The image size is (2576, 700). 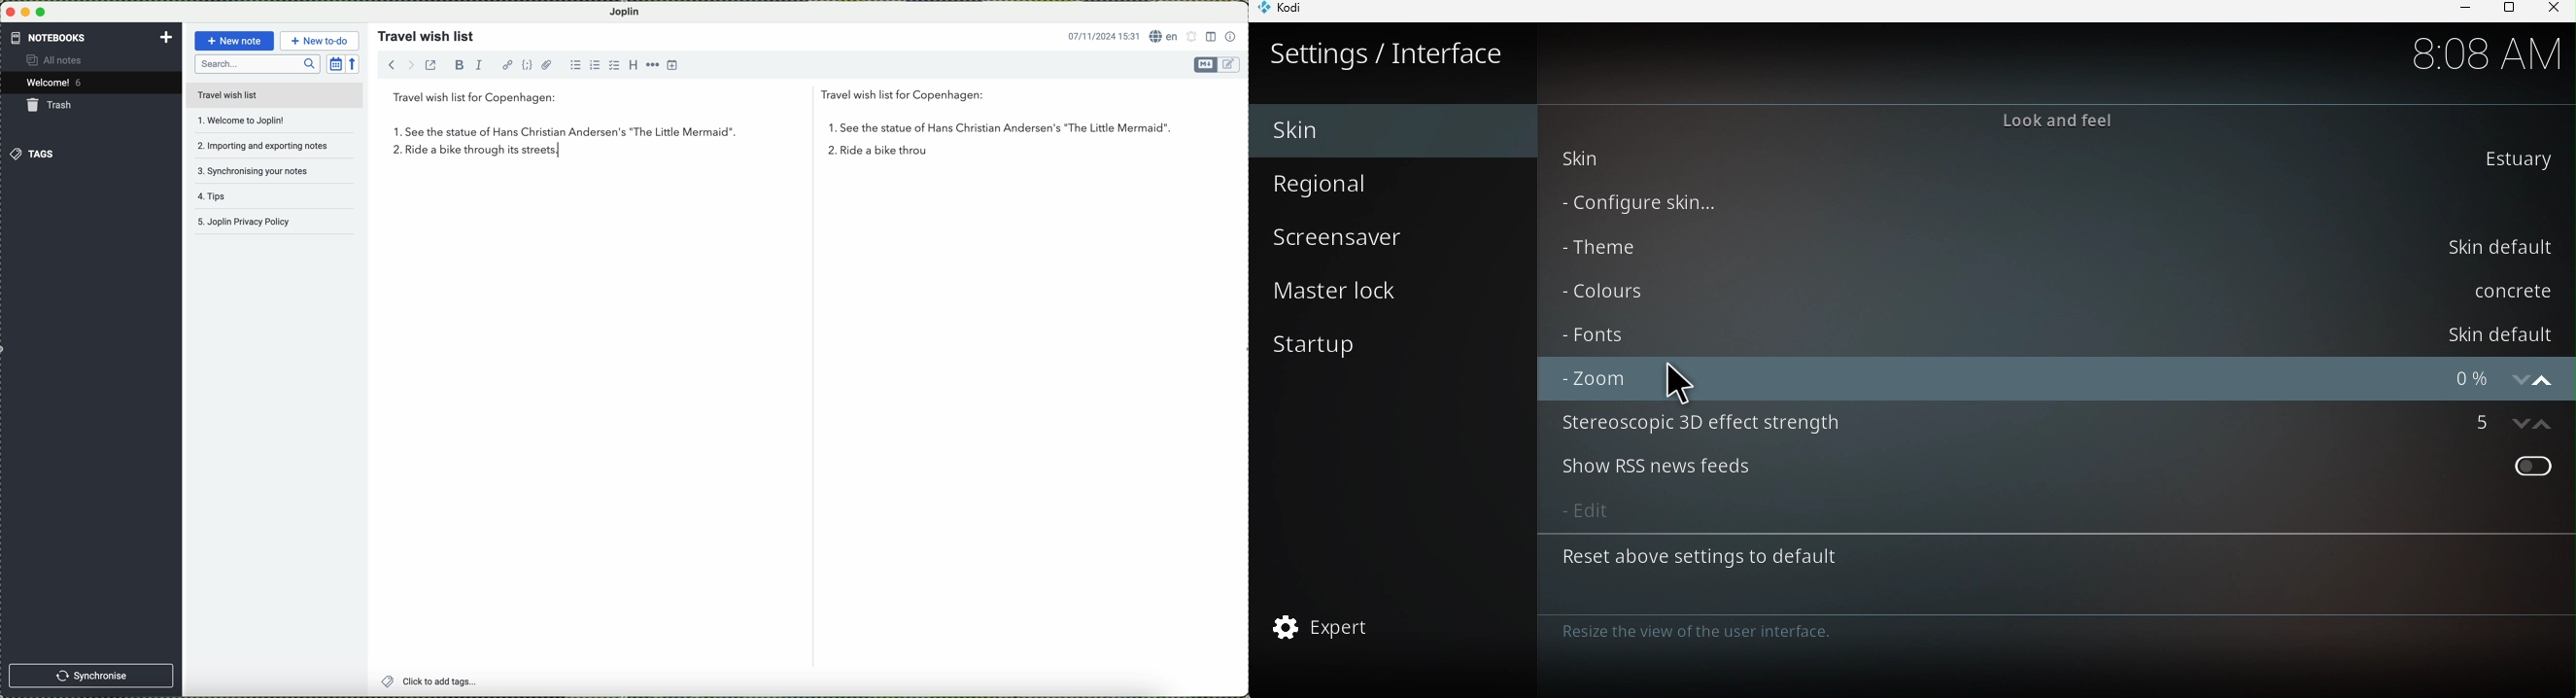 I want to click on Minimize, so click(x=2456, y=11).